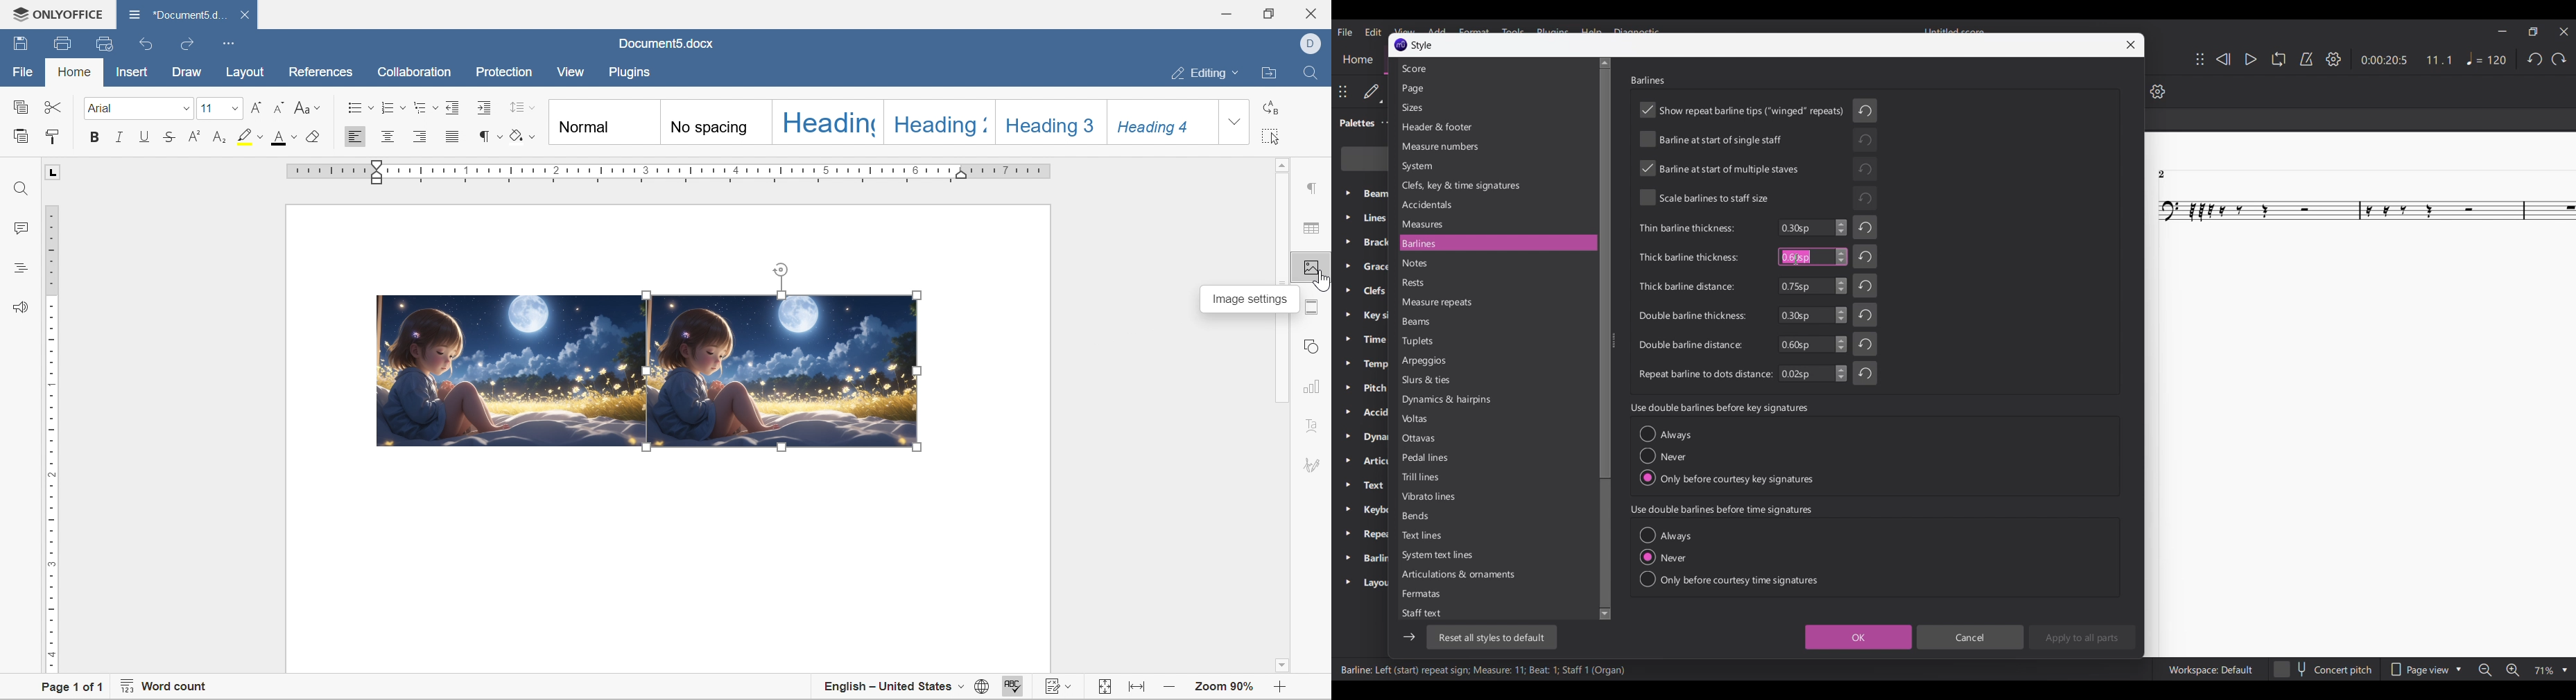  What do you see at coordinates (53, 105) in the screenshot?
I see `cut` at bounding box center [53, 105].